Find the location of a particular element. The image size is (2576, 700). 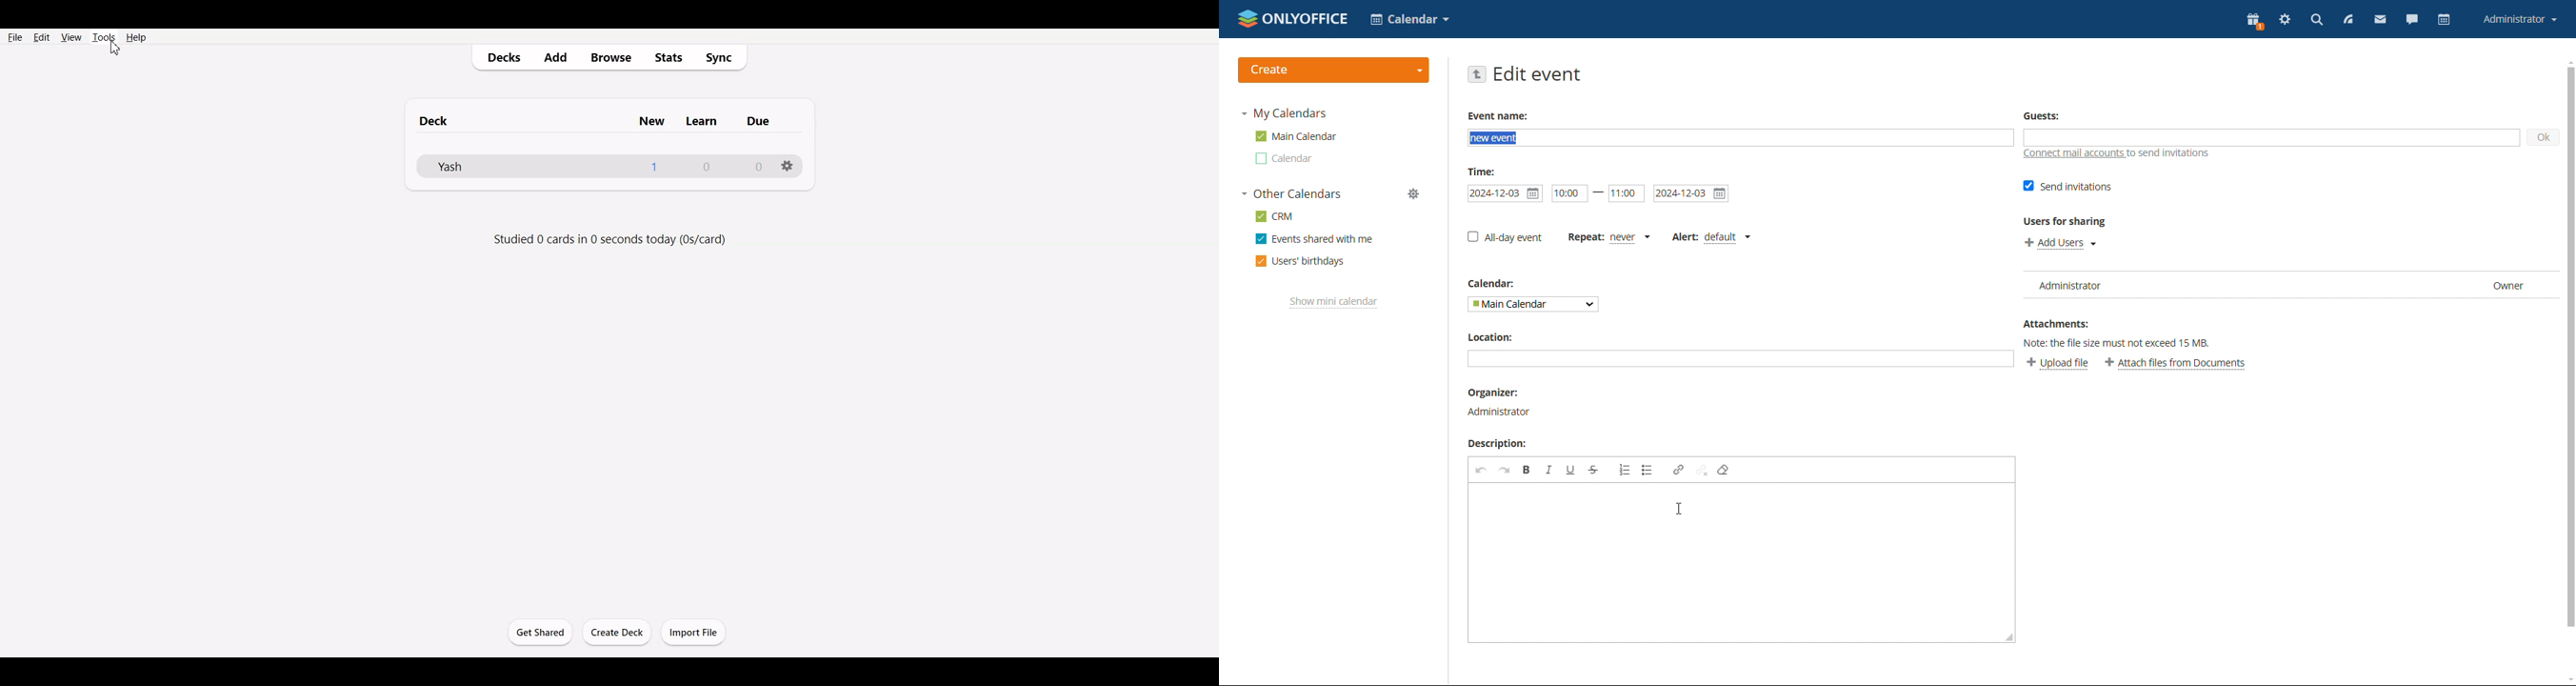

edit event is located at coordinates (1538, 74).